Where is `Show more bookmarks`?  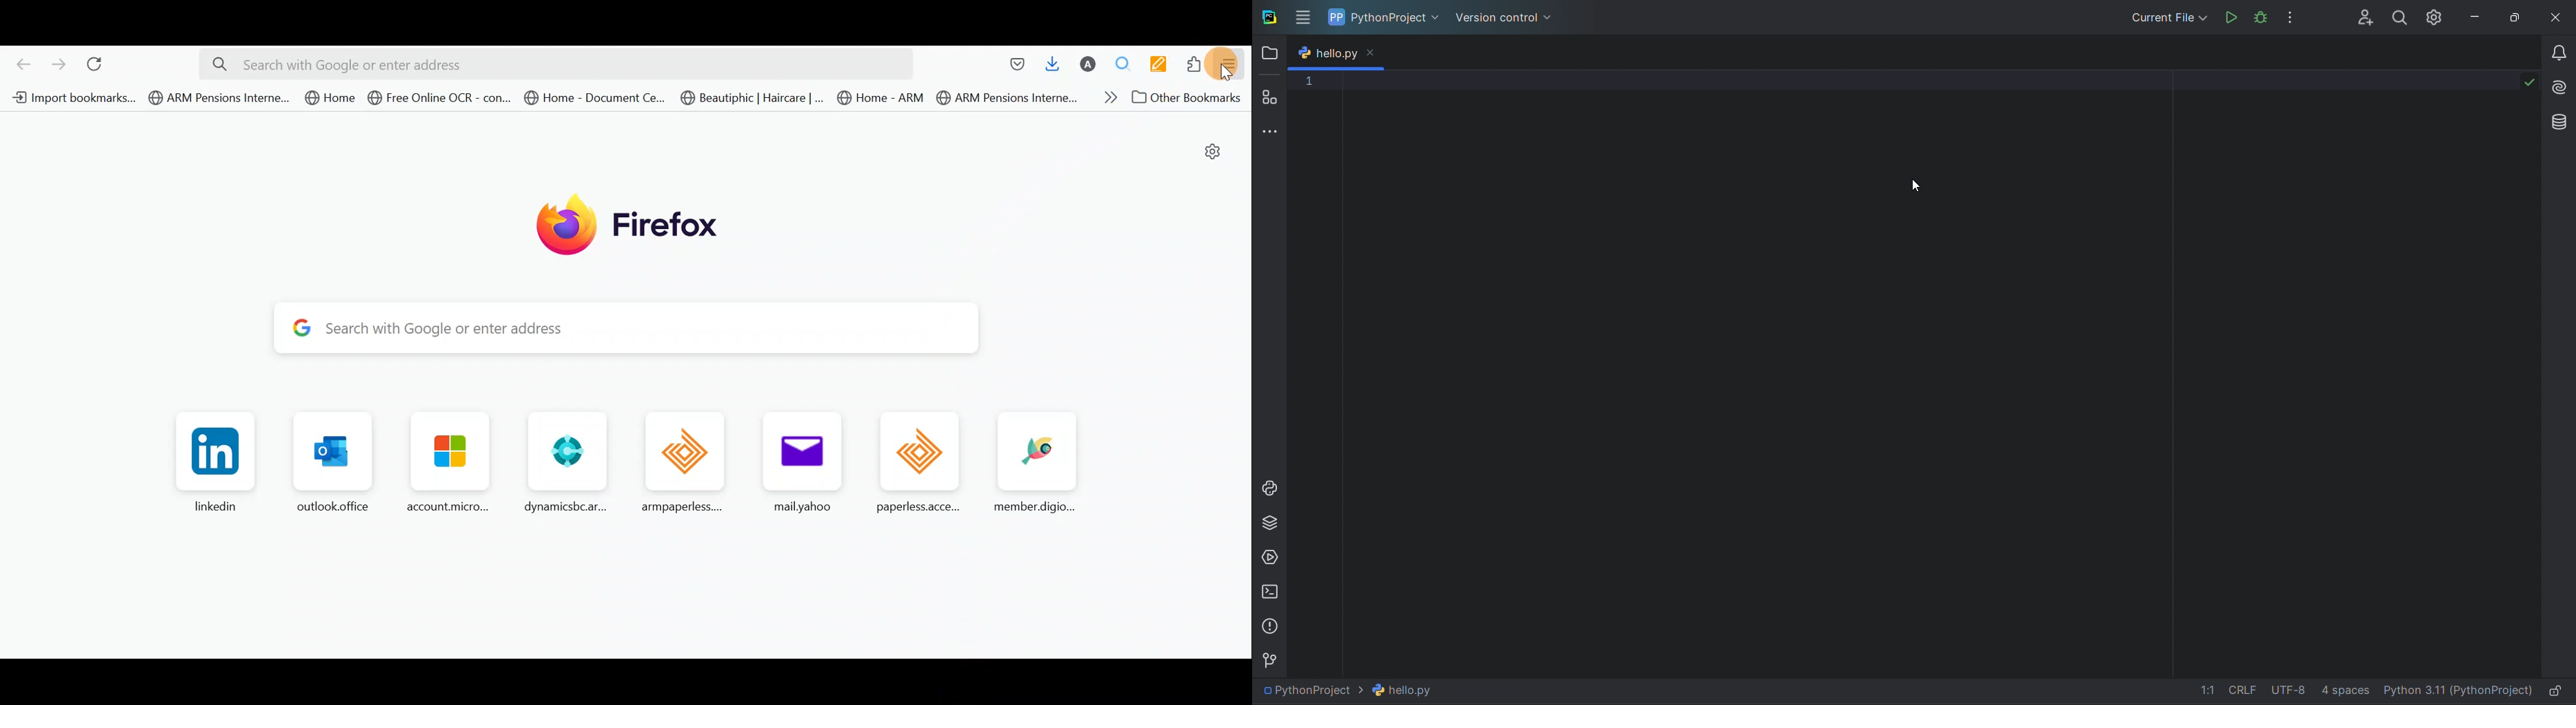
Show more bookmarks is located at coordinates (1106, 97).